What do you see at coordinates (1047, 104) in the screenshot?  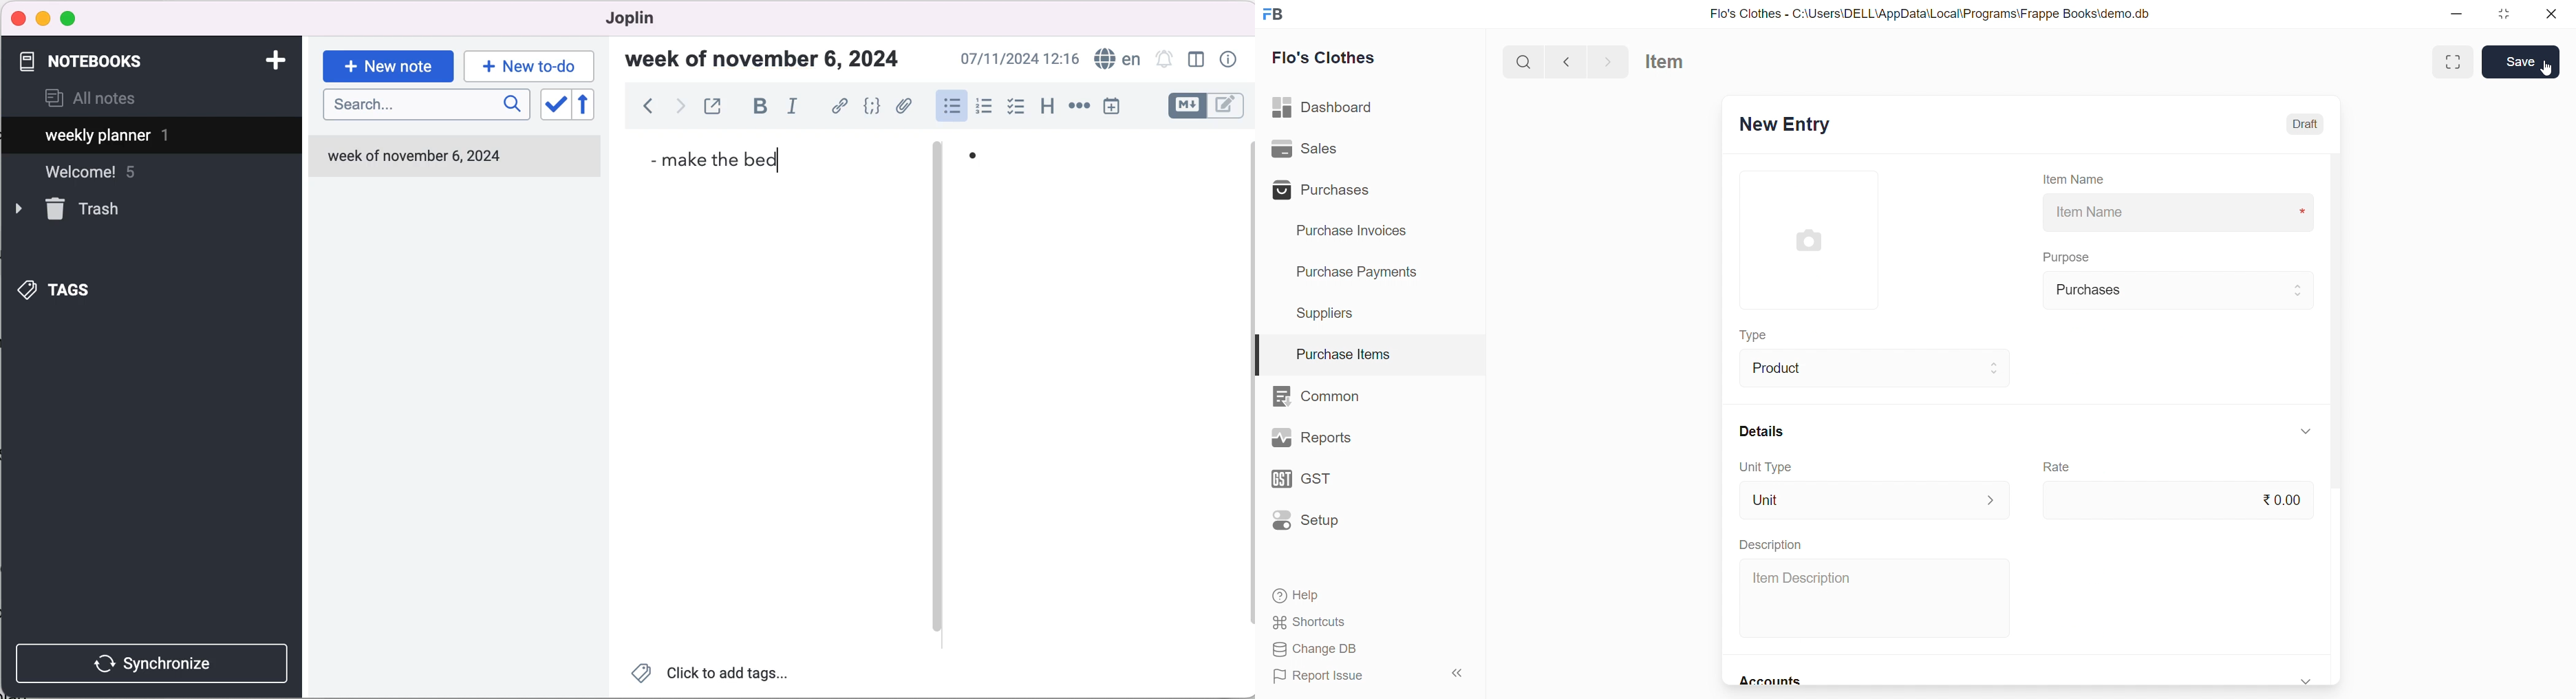 I see `heading` at bounding box center [1047, 104].